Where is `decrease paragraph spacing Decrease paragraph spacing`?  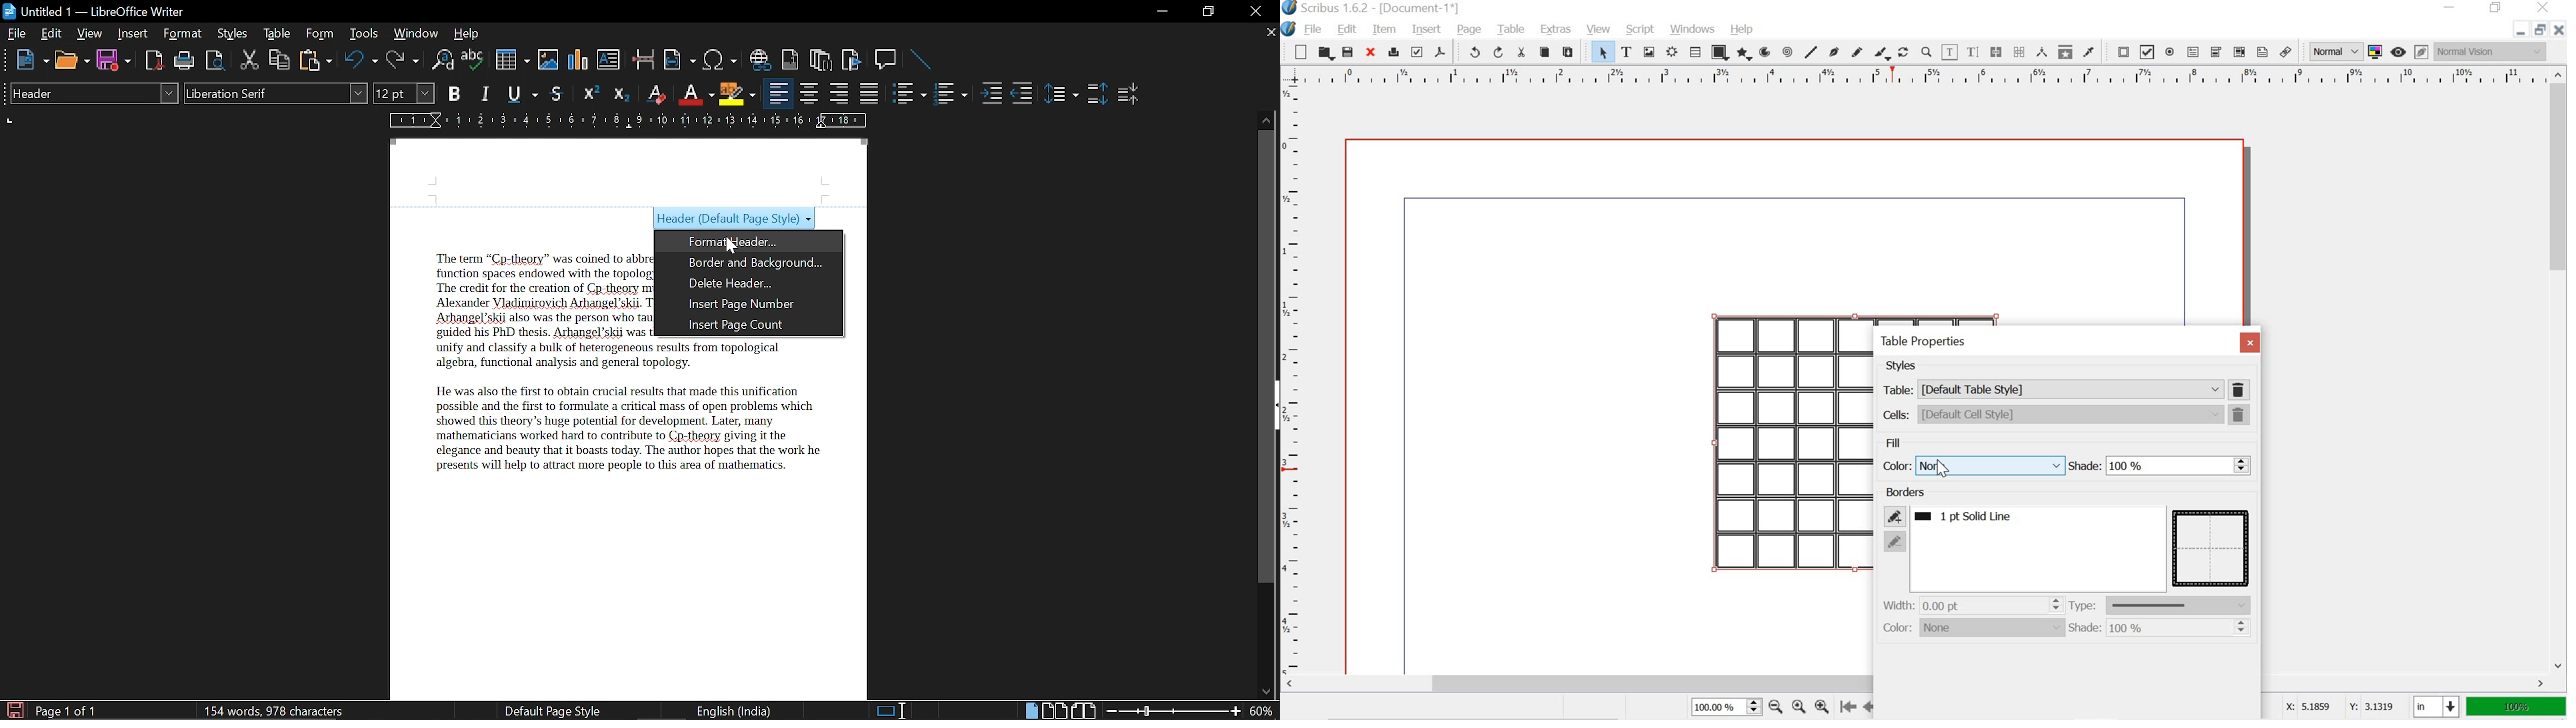
decrease paragraph spacing Decrease paragraph spacing is located at coordinates (1130, 93).